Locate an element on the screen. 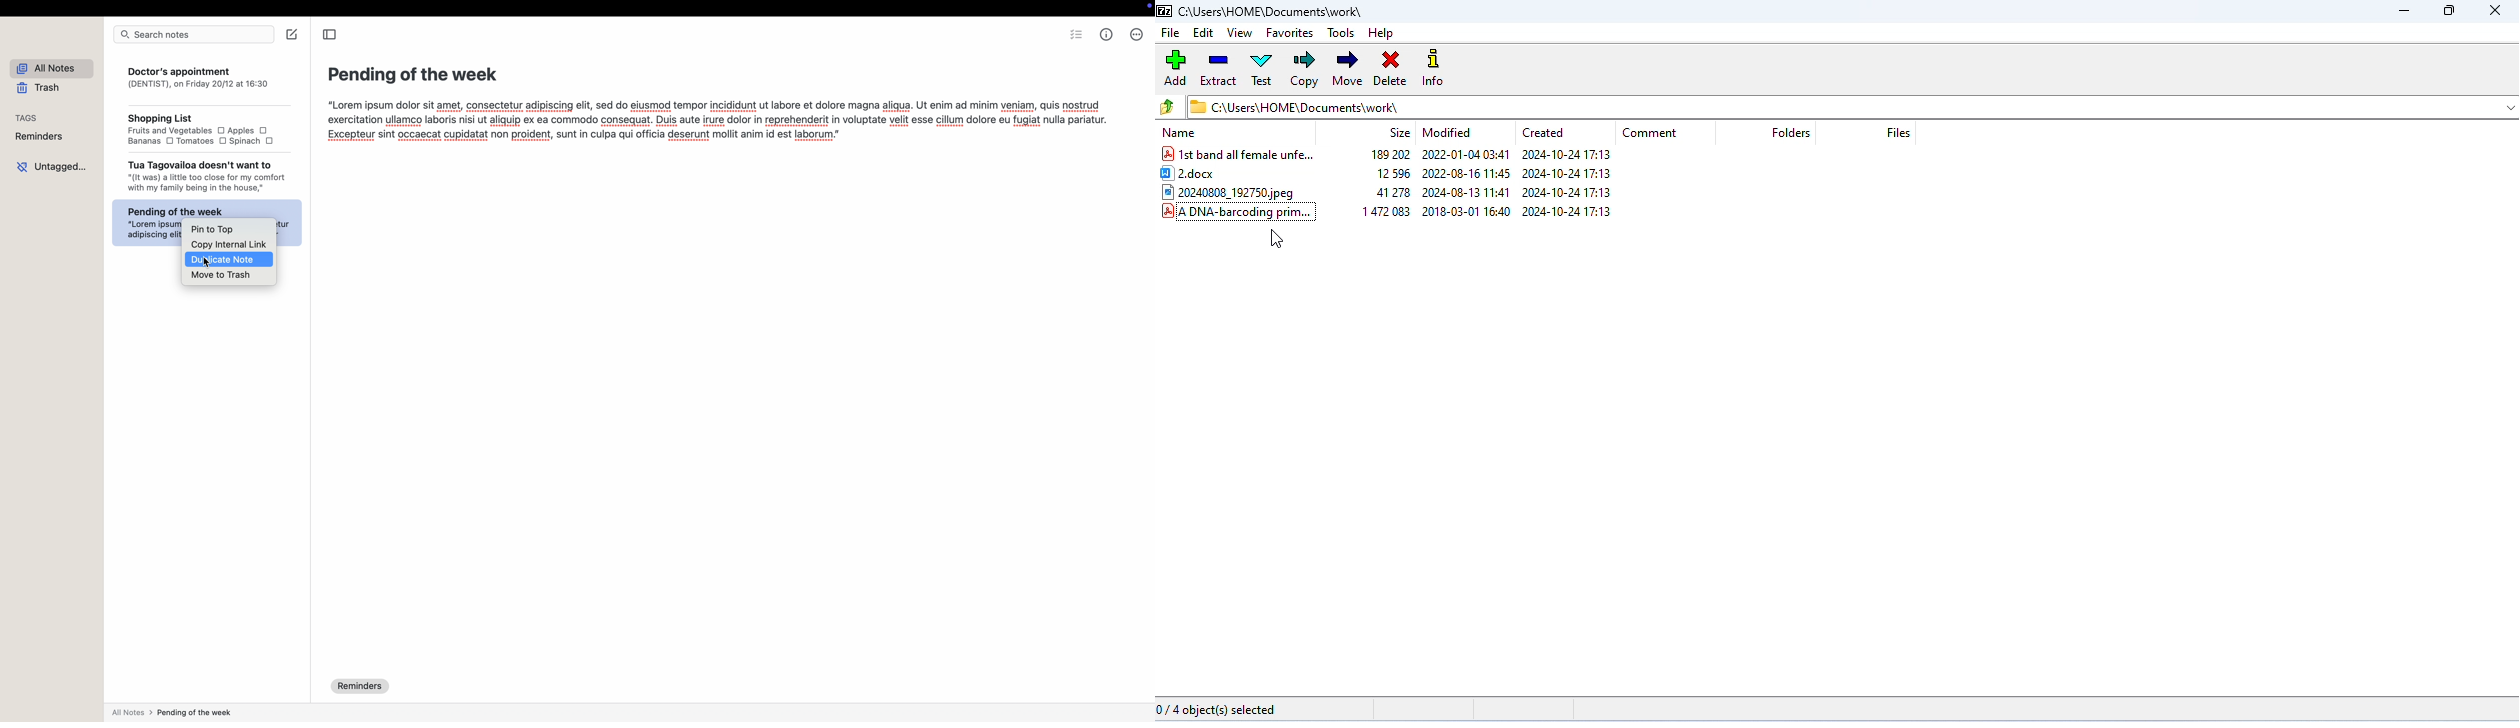 This screenshot has width=2520, height=728. CAUsers\HOME\Documents\work\ is located at coordinates (1295, 106).